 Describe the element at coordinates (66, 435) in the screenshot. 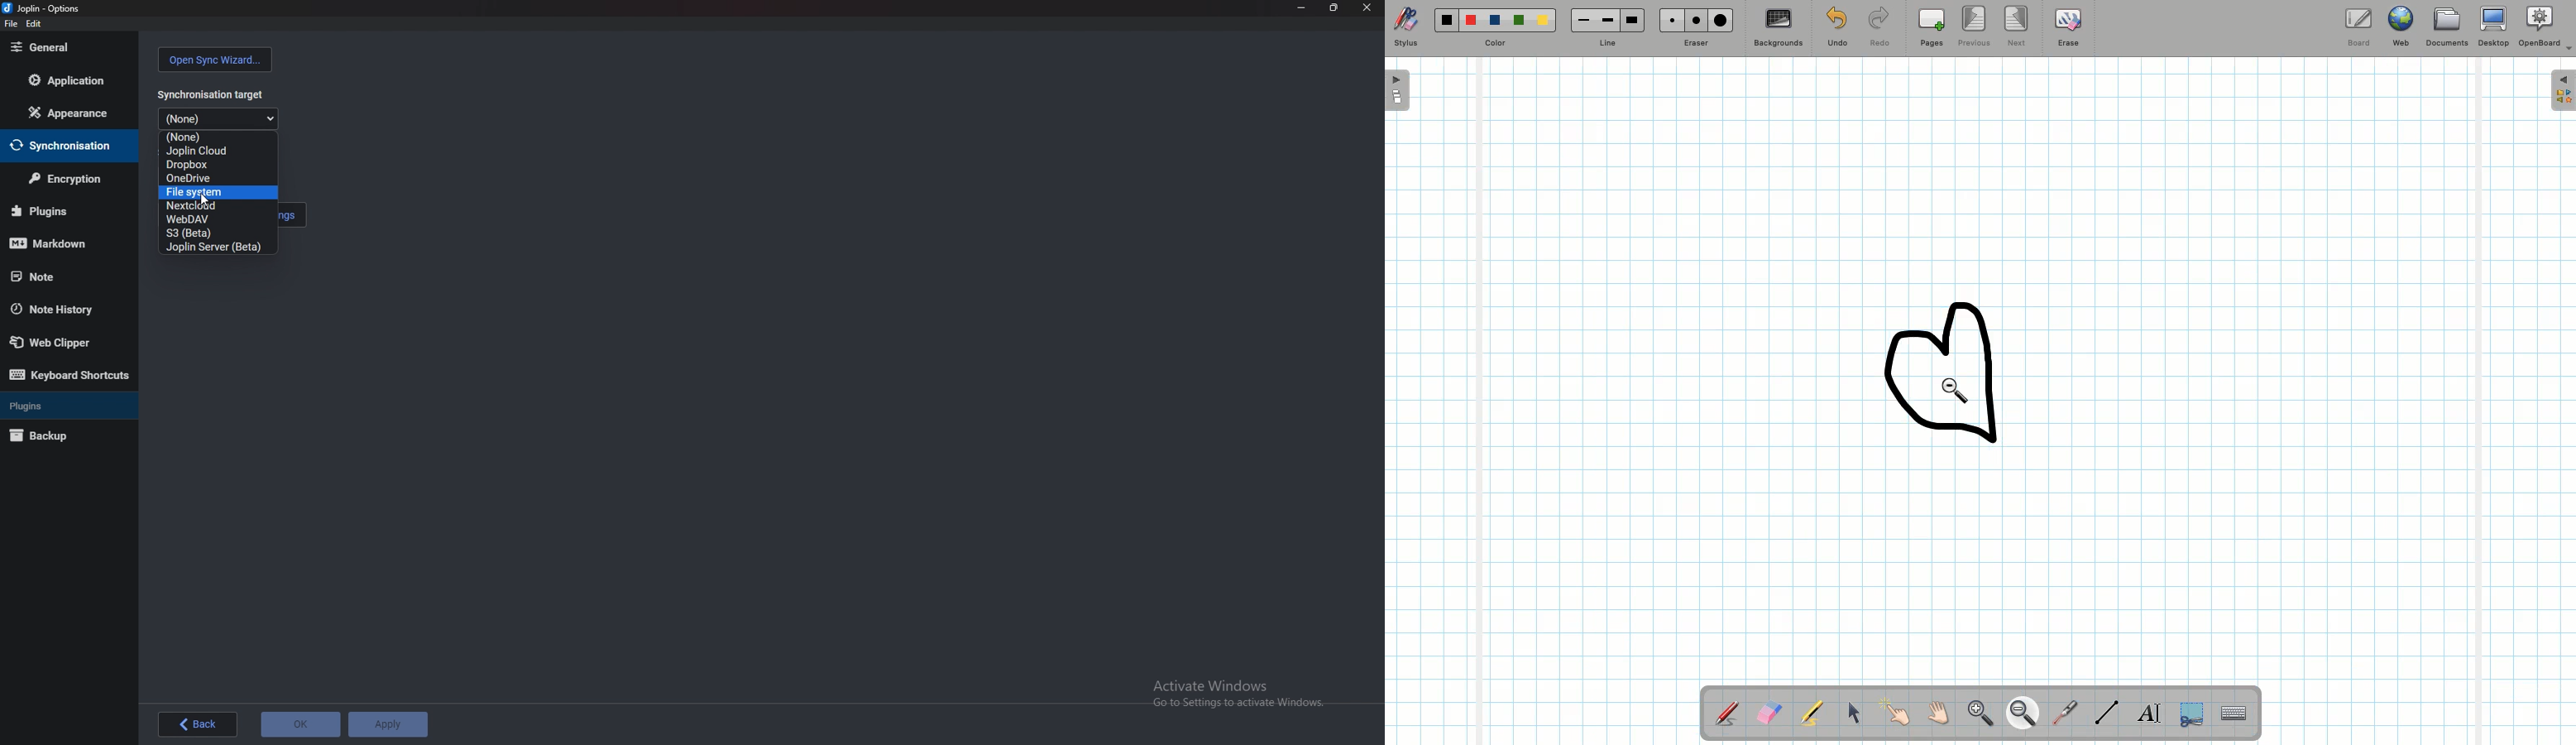

I see `Backup` at that location.